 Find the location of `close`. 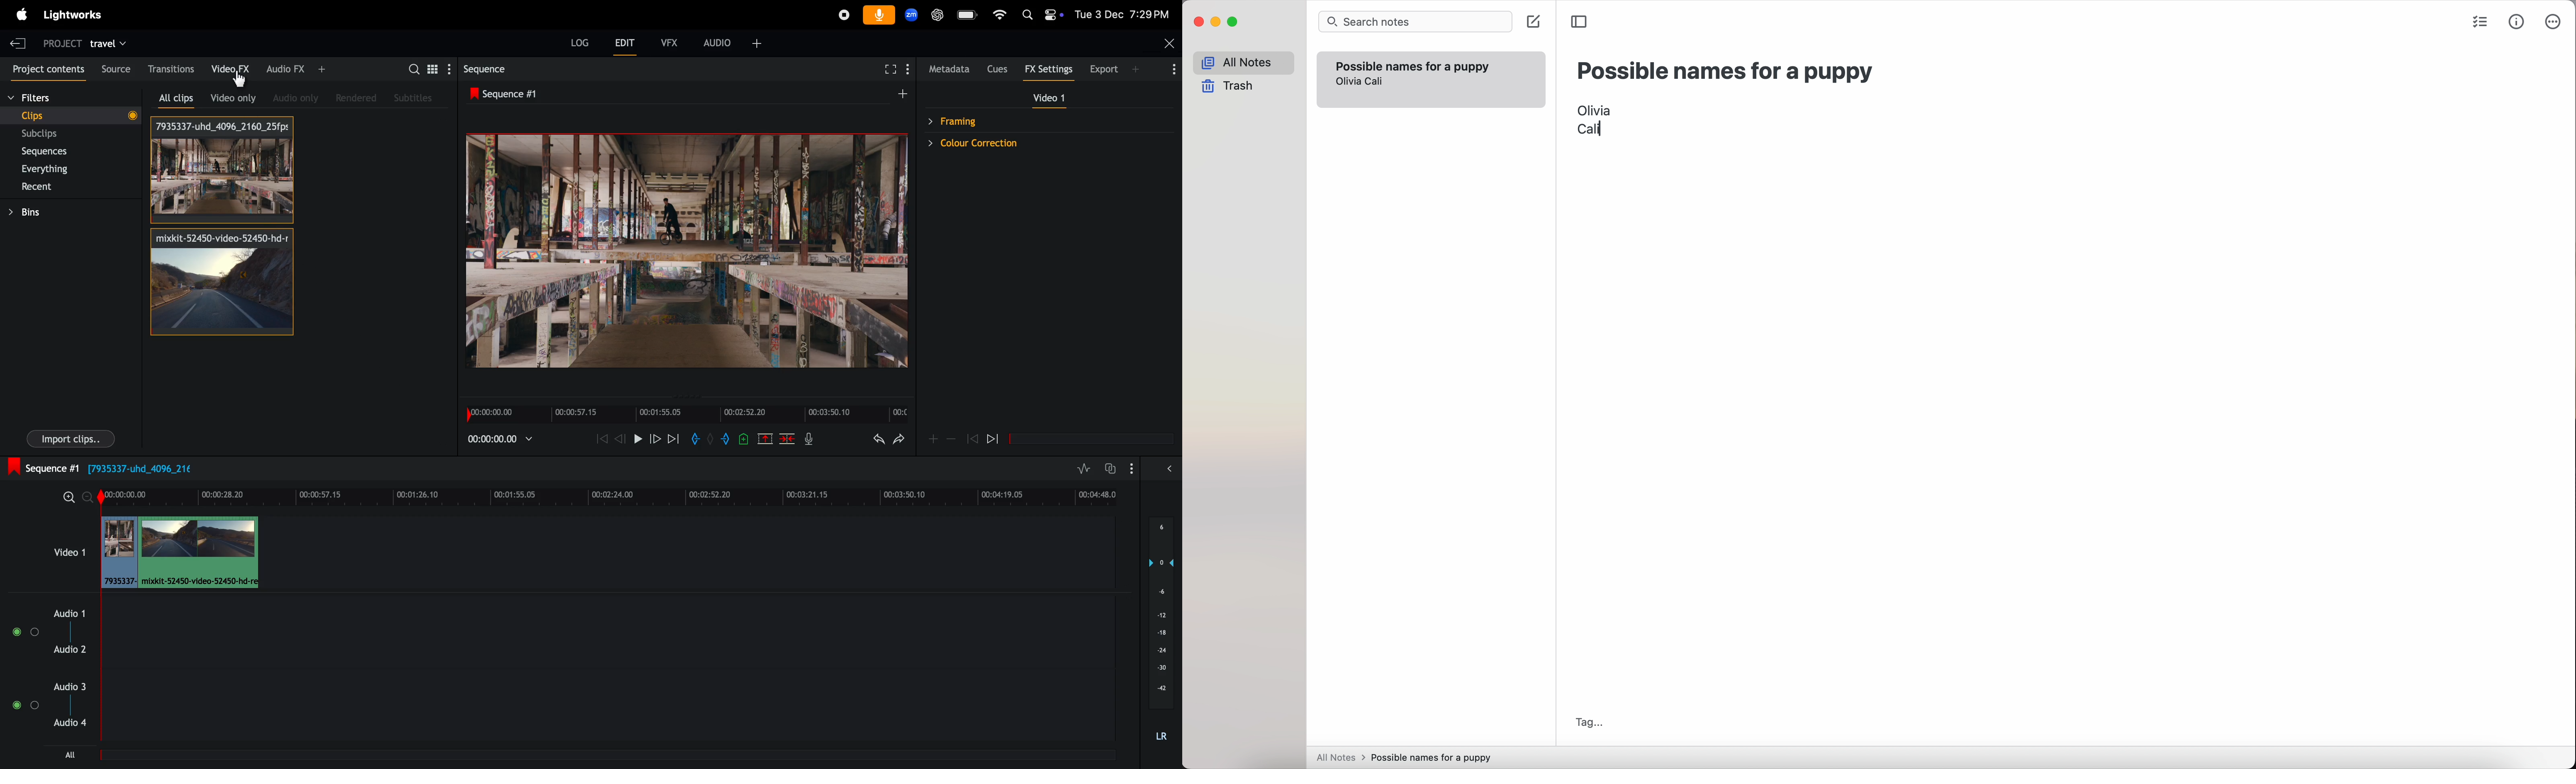

close is located at coordinates (1197, 23).